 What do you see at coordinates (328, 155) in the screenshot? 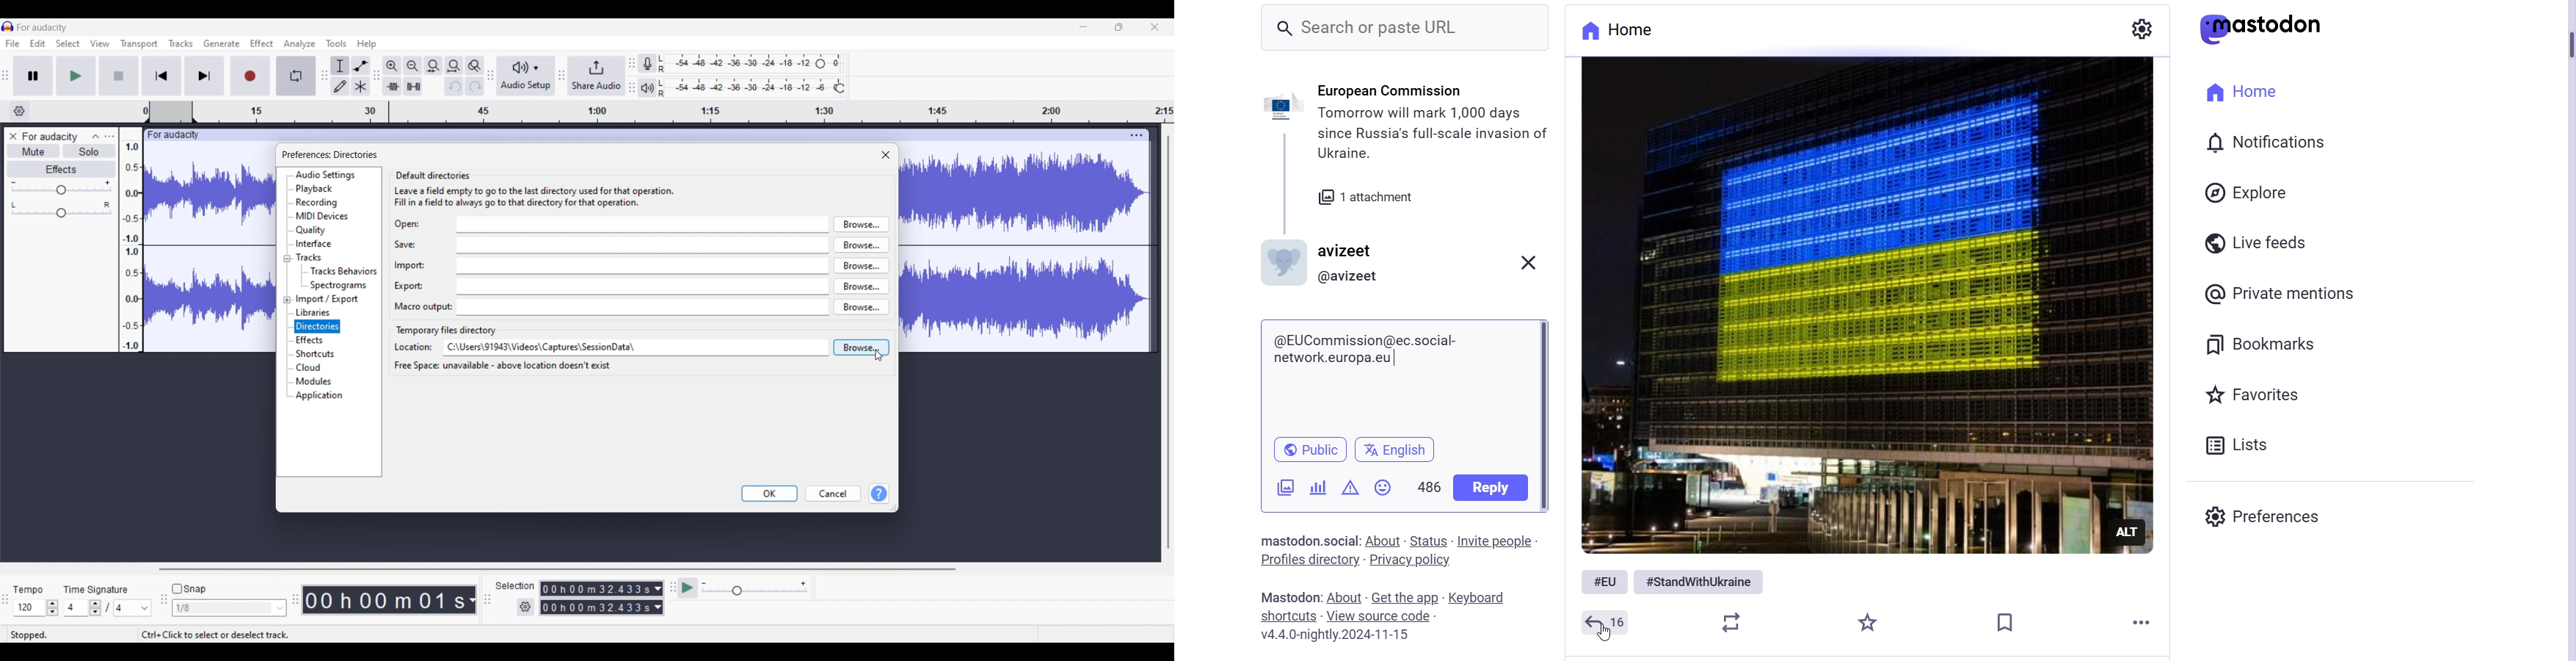
I see `preference directories` at bounding box center [328, 155].